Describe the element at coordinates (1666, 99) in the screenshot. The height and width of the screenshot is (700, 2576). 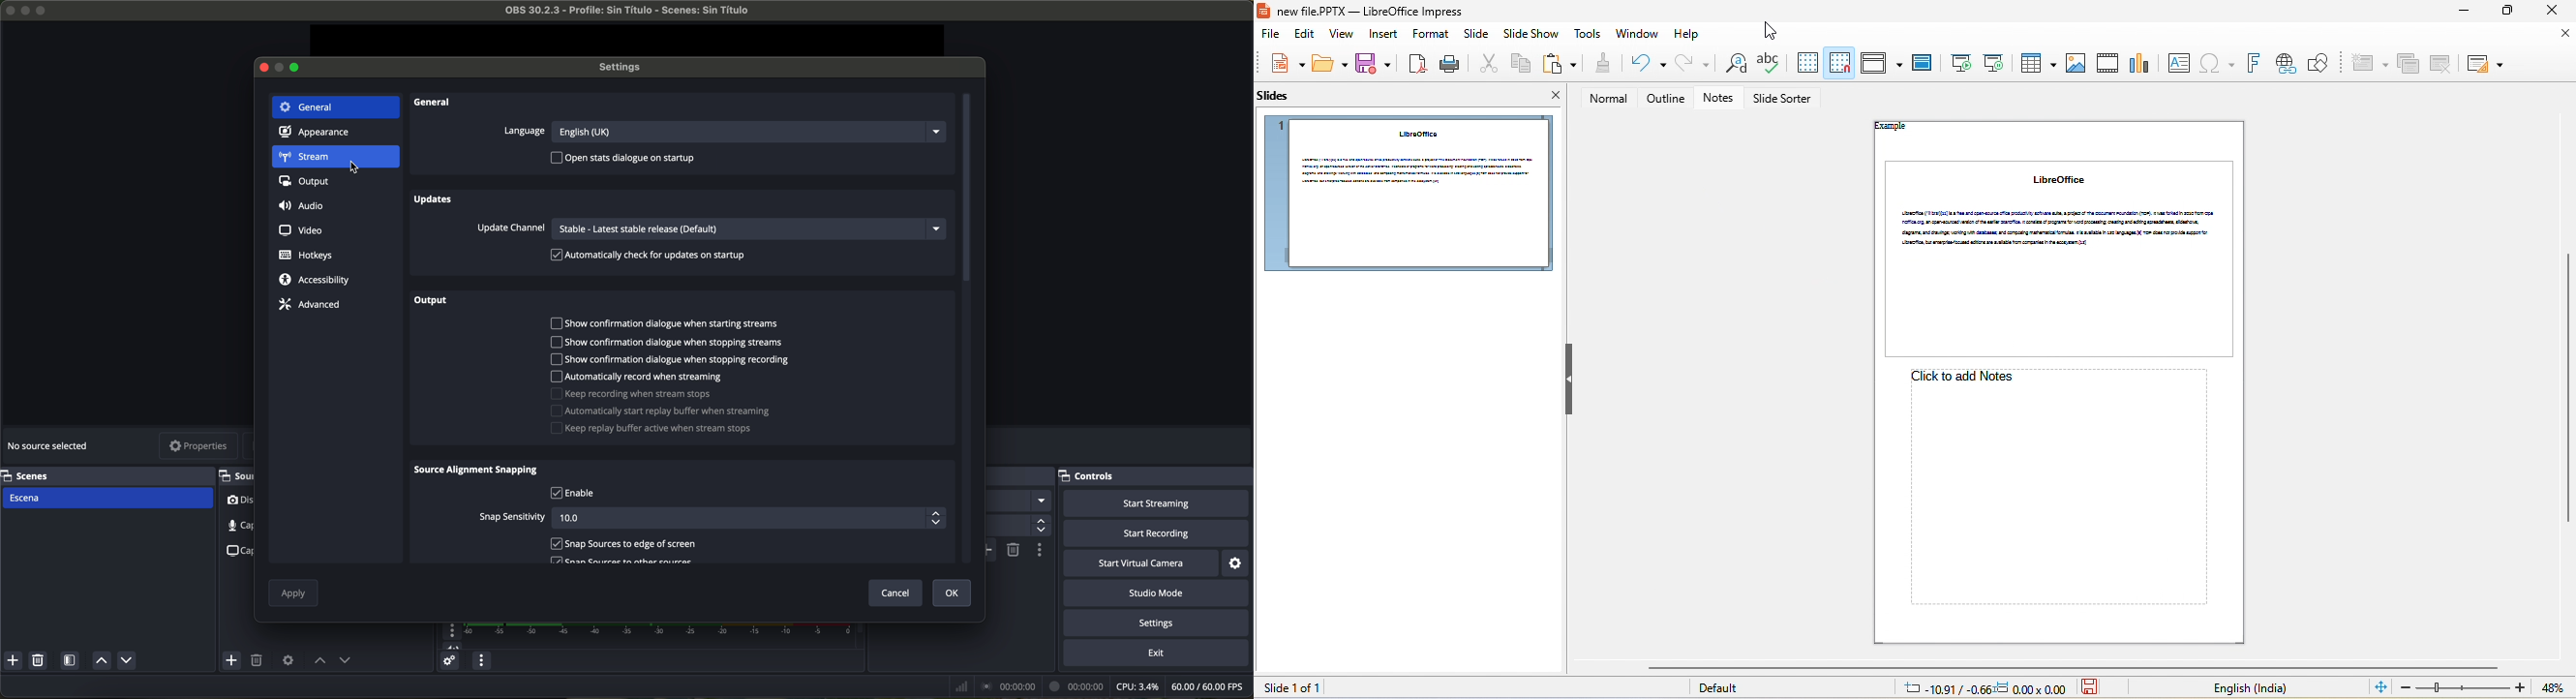
I see `outline` at that location.